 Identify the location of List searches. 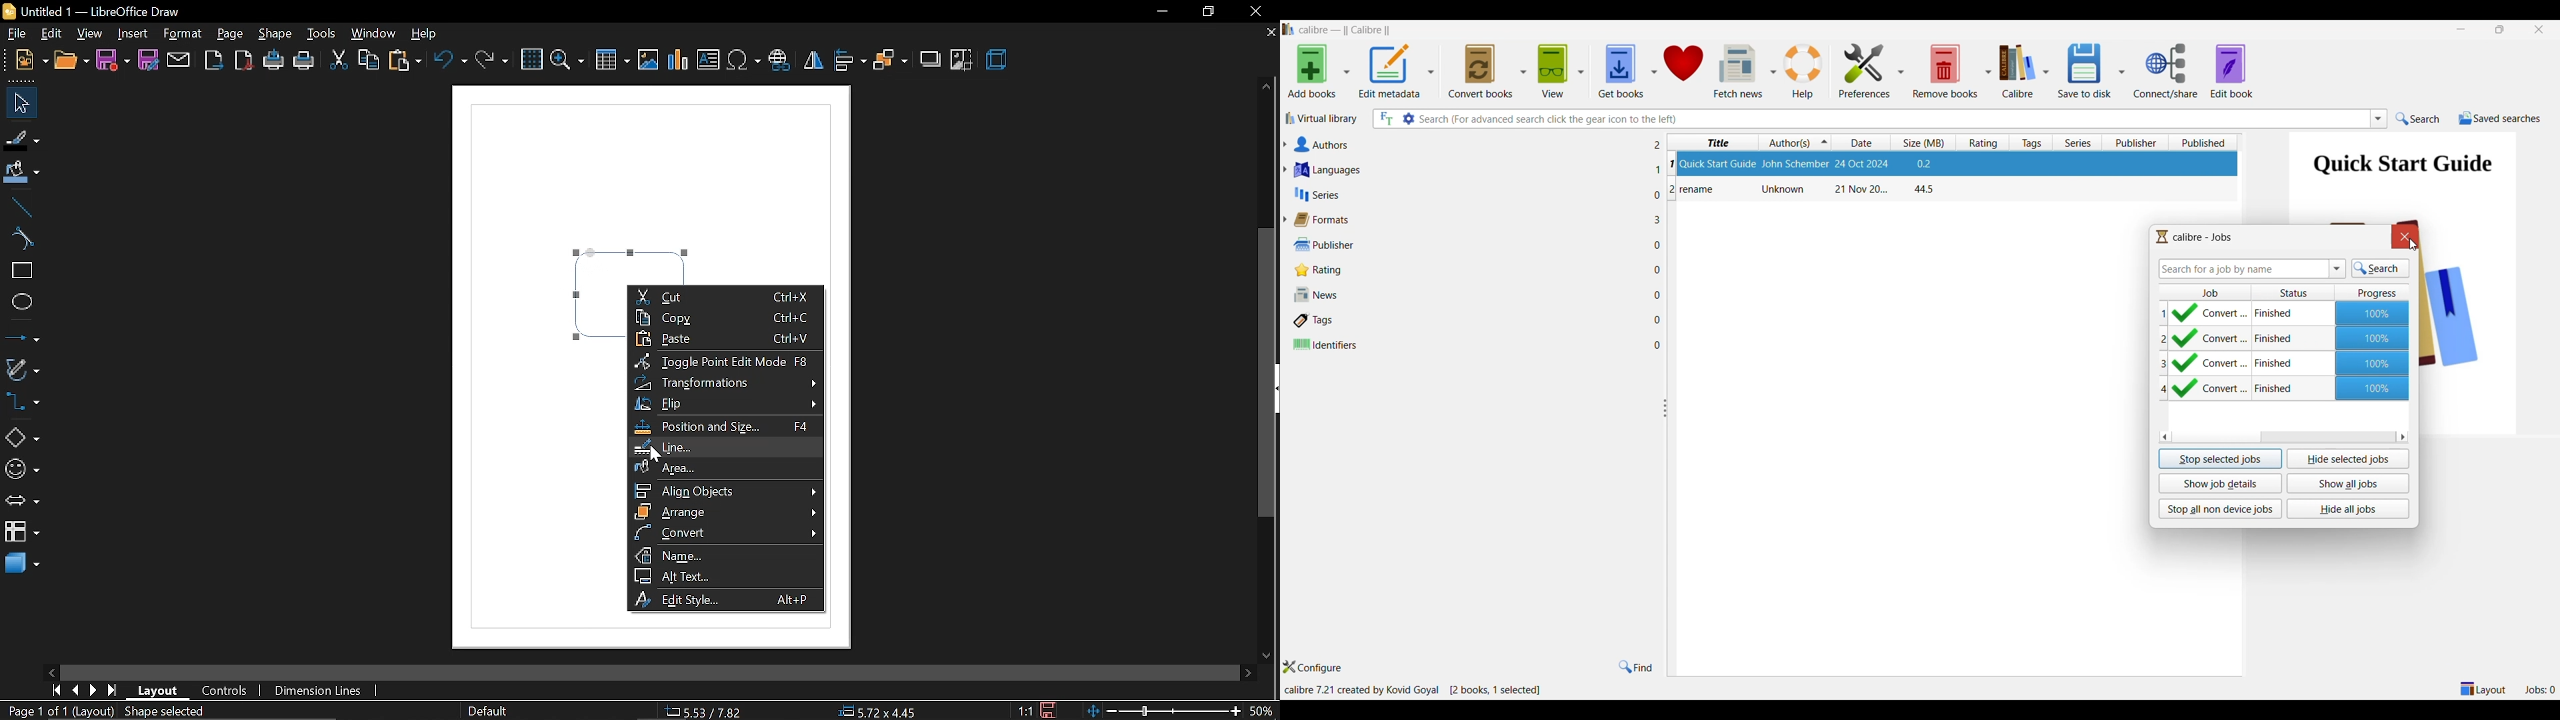
(2379, 119).